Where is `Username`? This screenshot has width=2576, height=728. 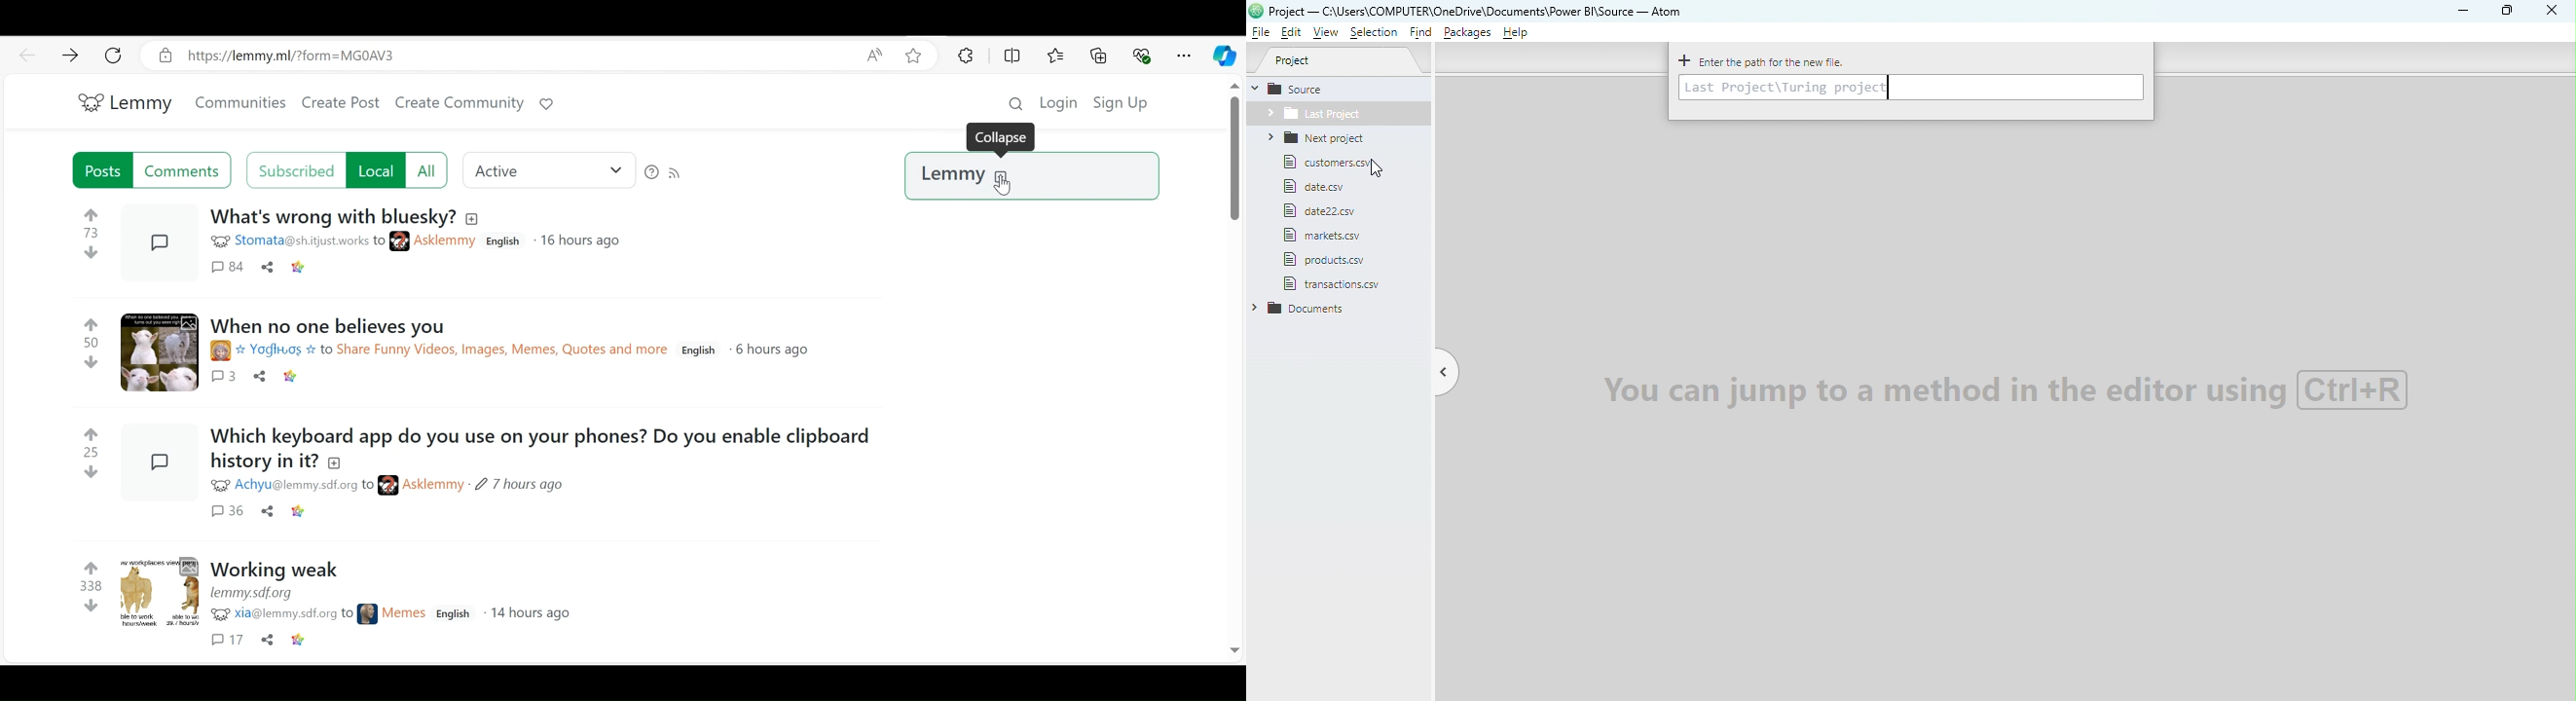
Username is located at coordinates (434, 486).